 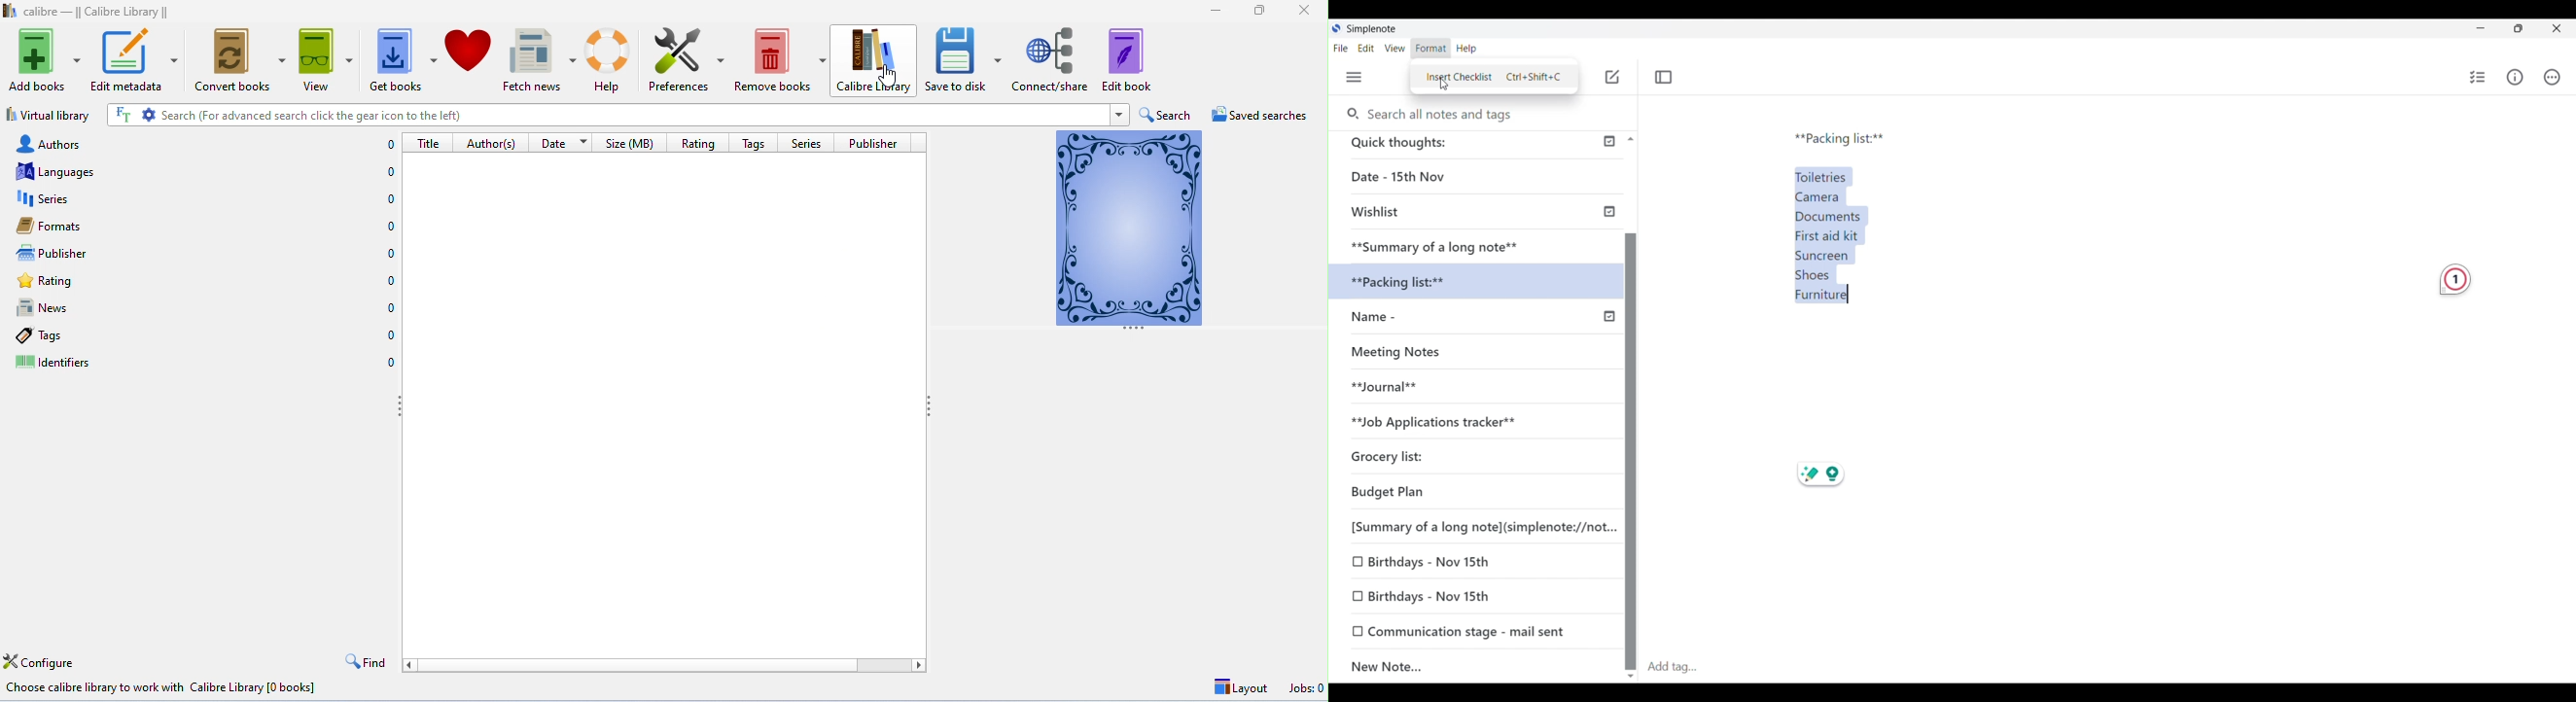 I want to click on 0 Communication stage - mail sent, so click(x=1460, y=631).